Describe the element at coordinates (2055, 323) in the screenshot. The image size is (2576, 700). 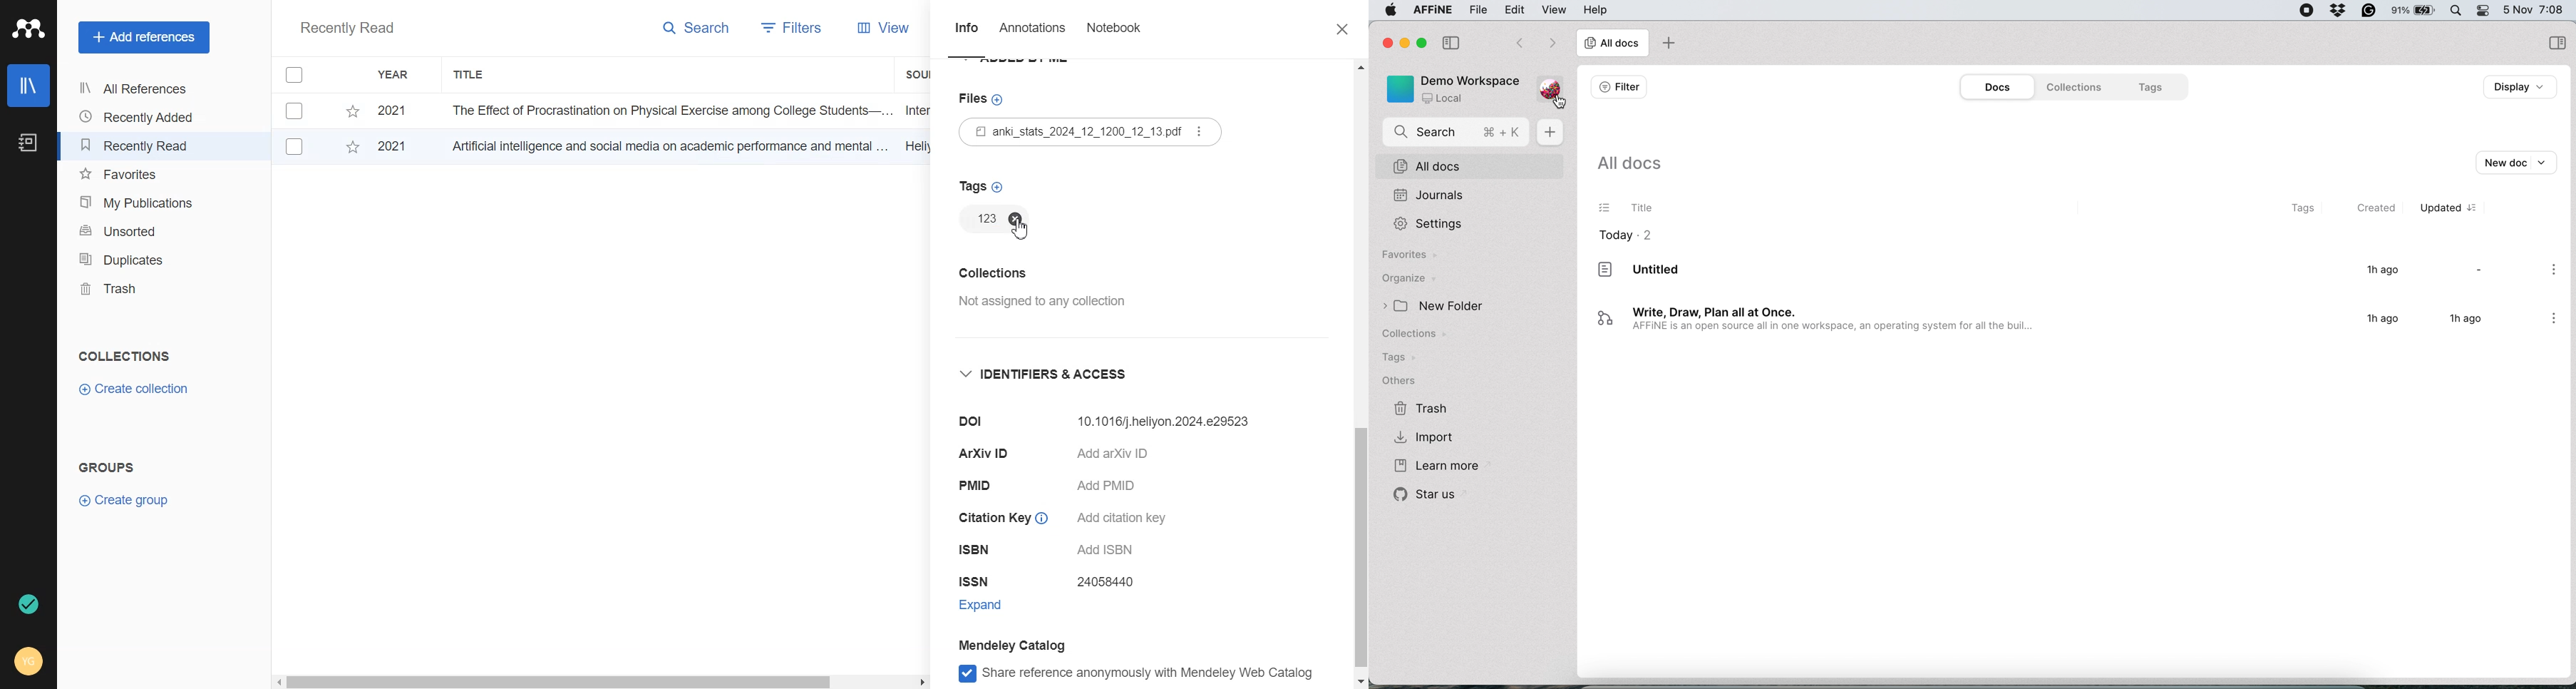
I see `Write, Draw, Plan all at Once.
b's Y Aa h : : 1h 1h
AFFINE is an open source all in one workspace, an operating system for all the buil... ago ago` at that location.